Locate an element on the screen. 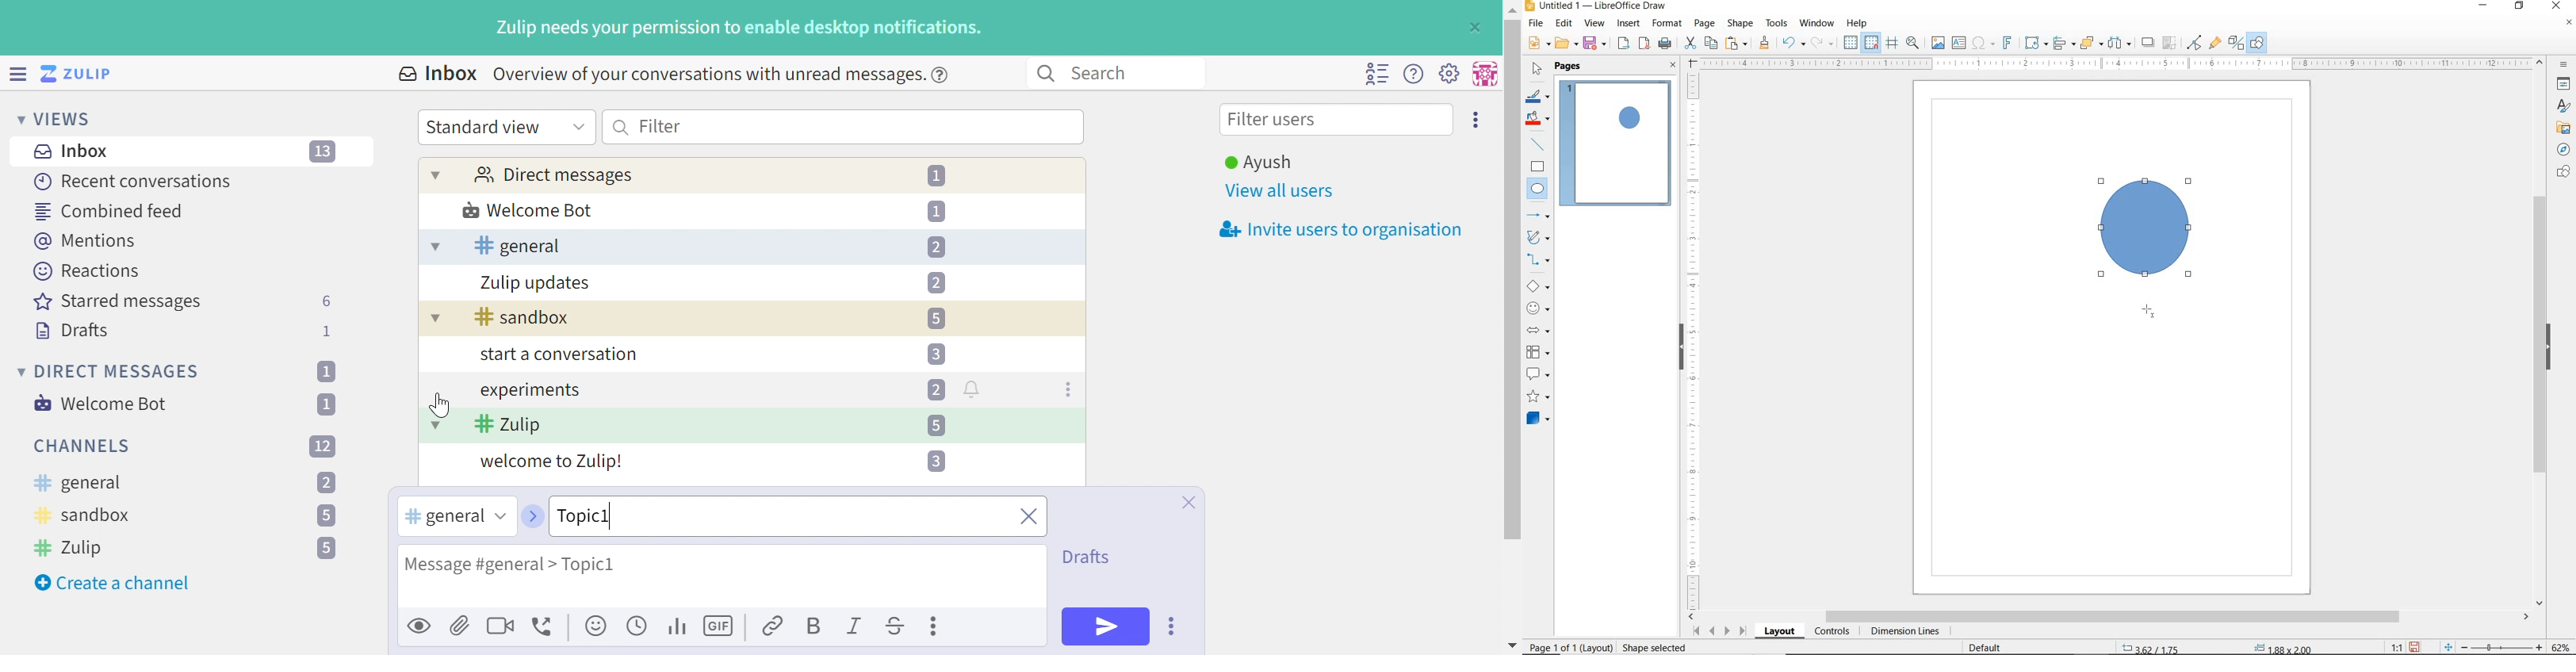 This screenshot has width=2576, height=672. Strikethrough is located at coordinates (896, 628).